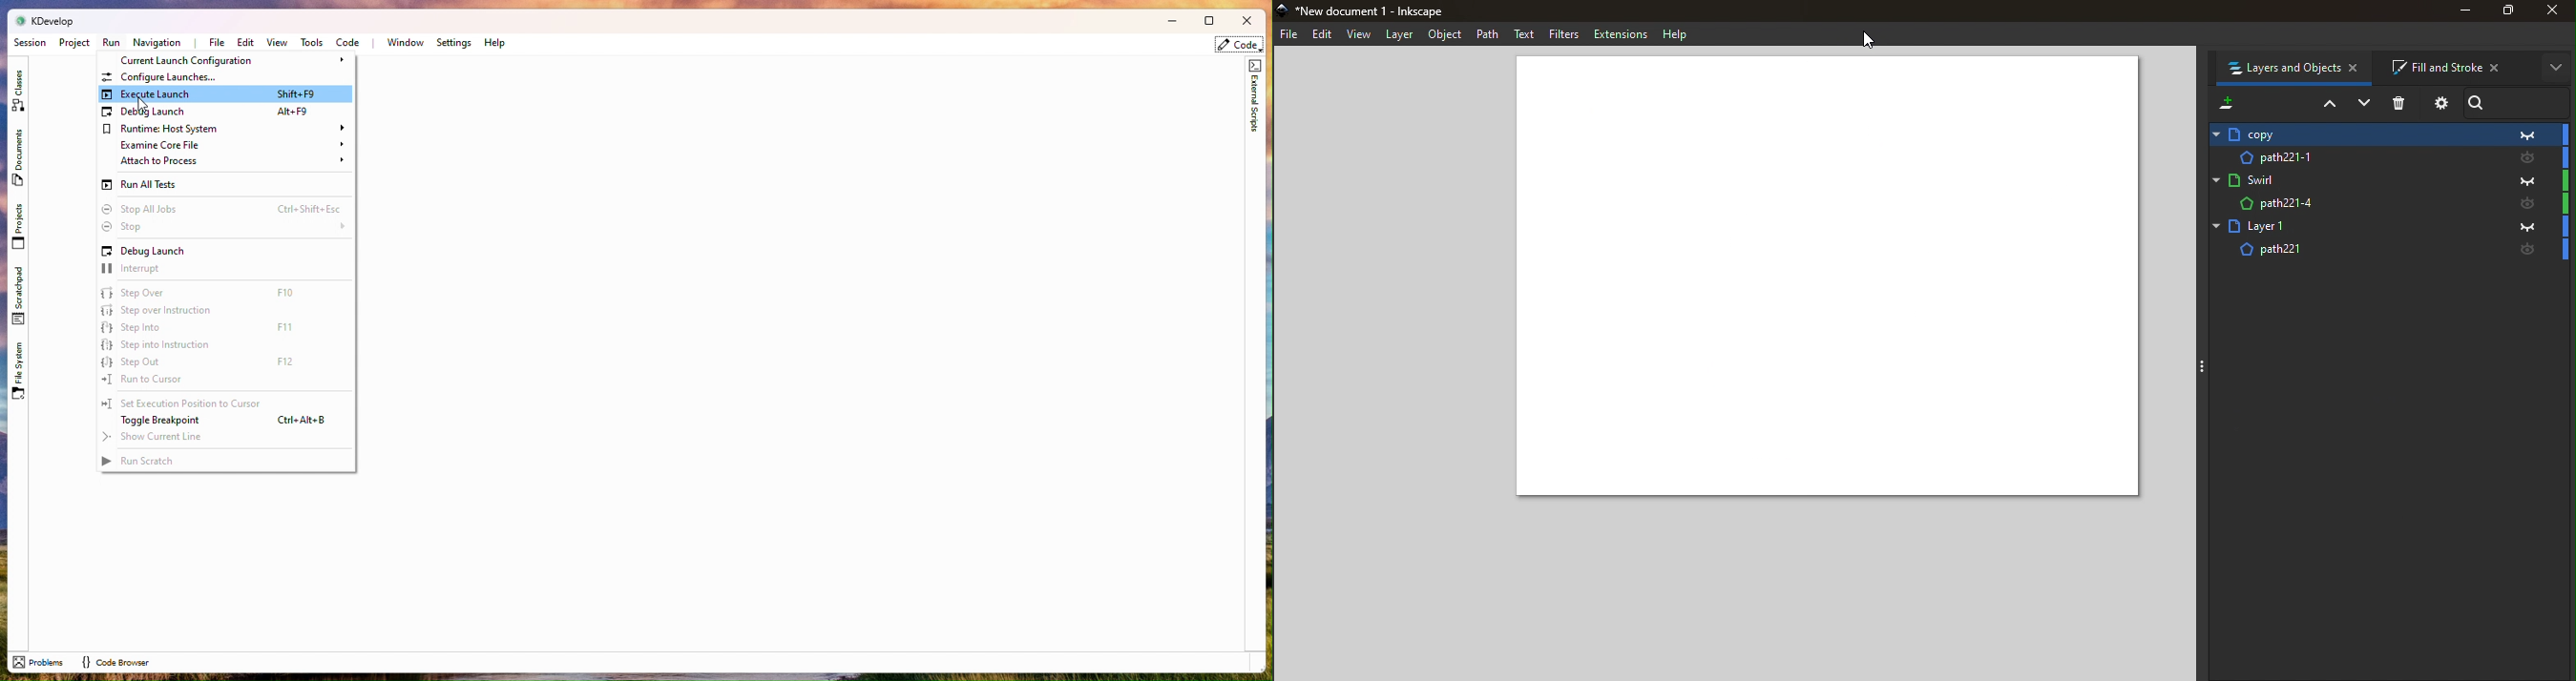 The width and height of the screenshot is (2576, 700). Describe the element at coordinates (197, 437) in the screenshot. I see `Show current line` at that location.